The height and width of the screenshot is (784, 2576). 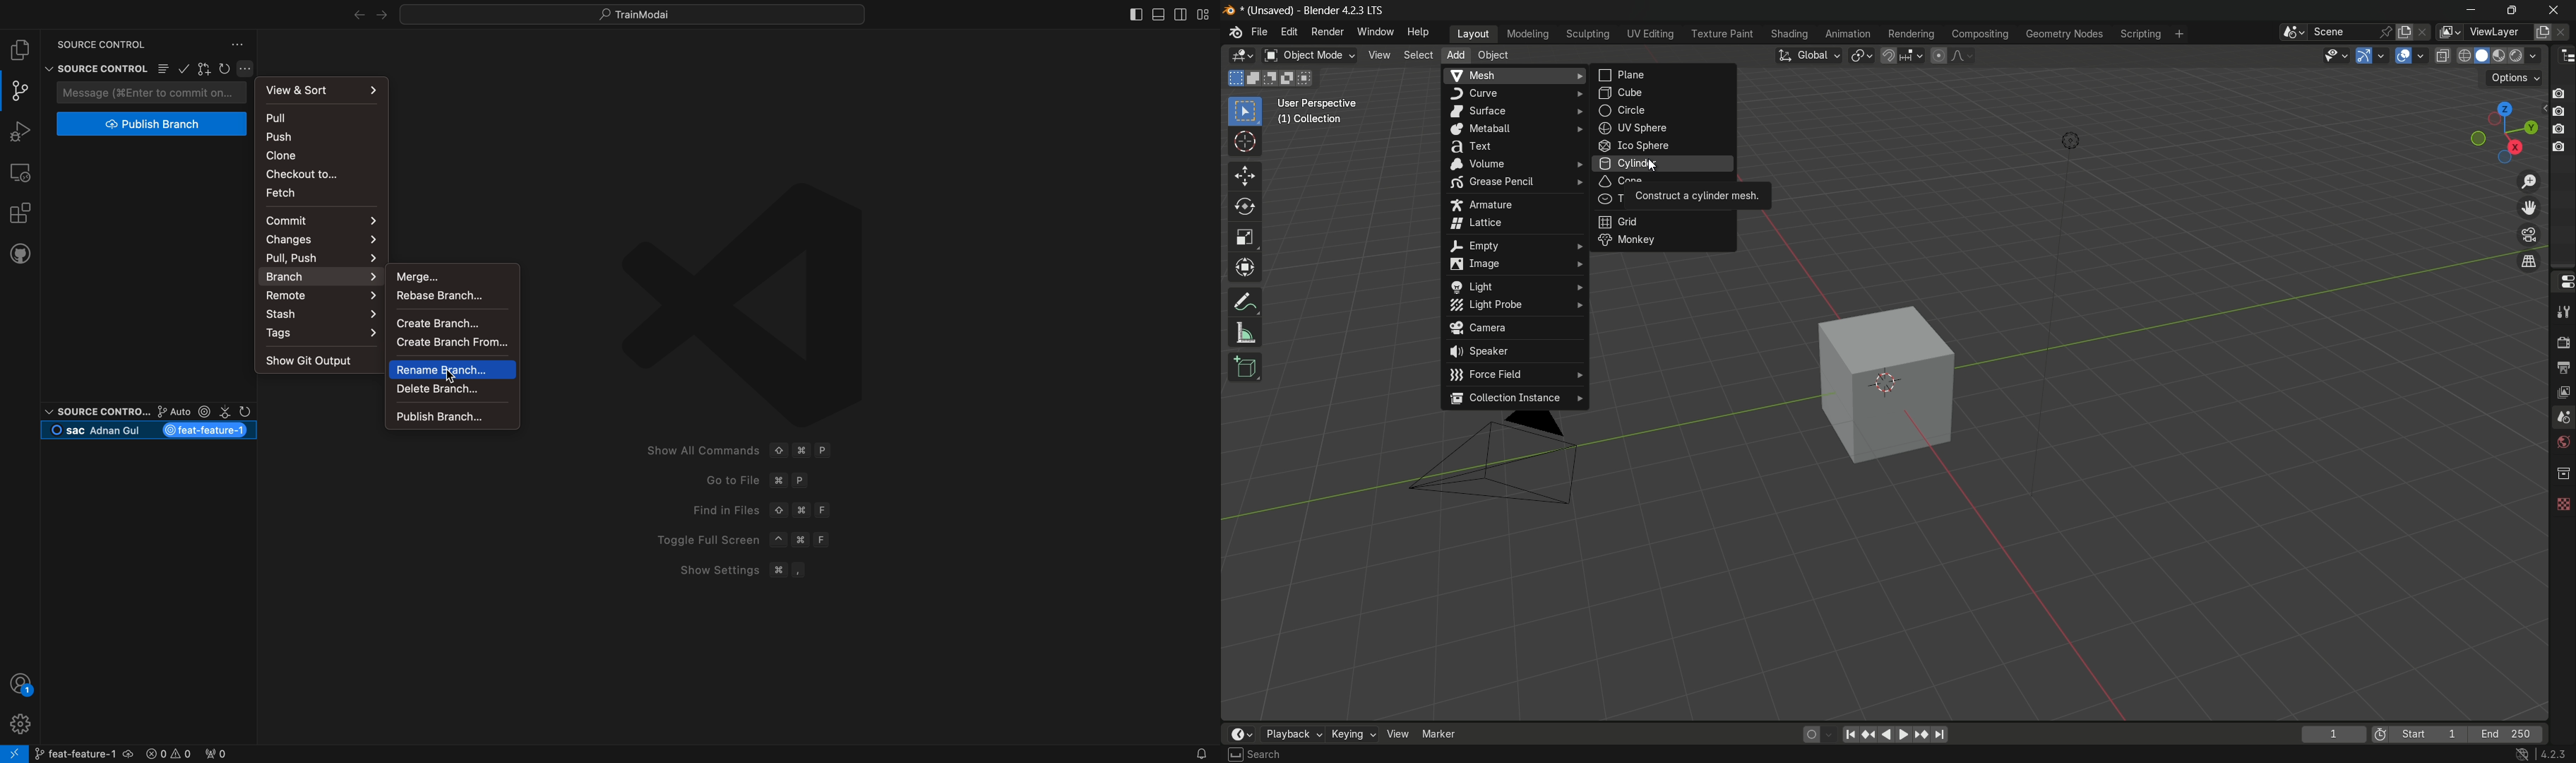 I want to click on add workplace, so click(x=2179, y=35).